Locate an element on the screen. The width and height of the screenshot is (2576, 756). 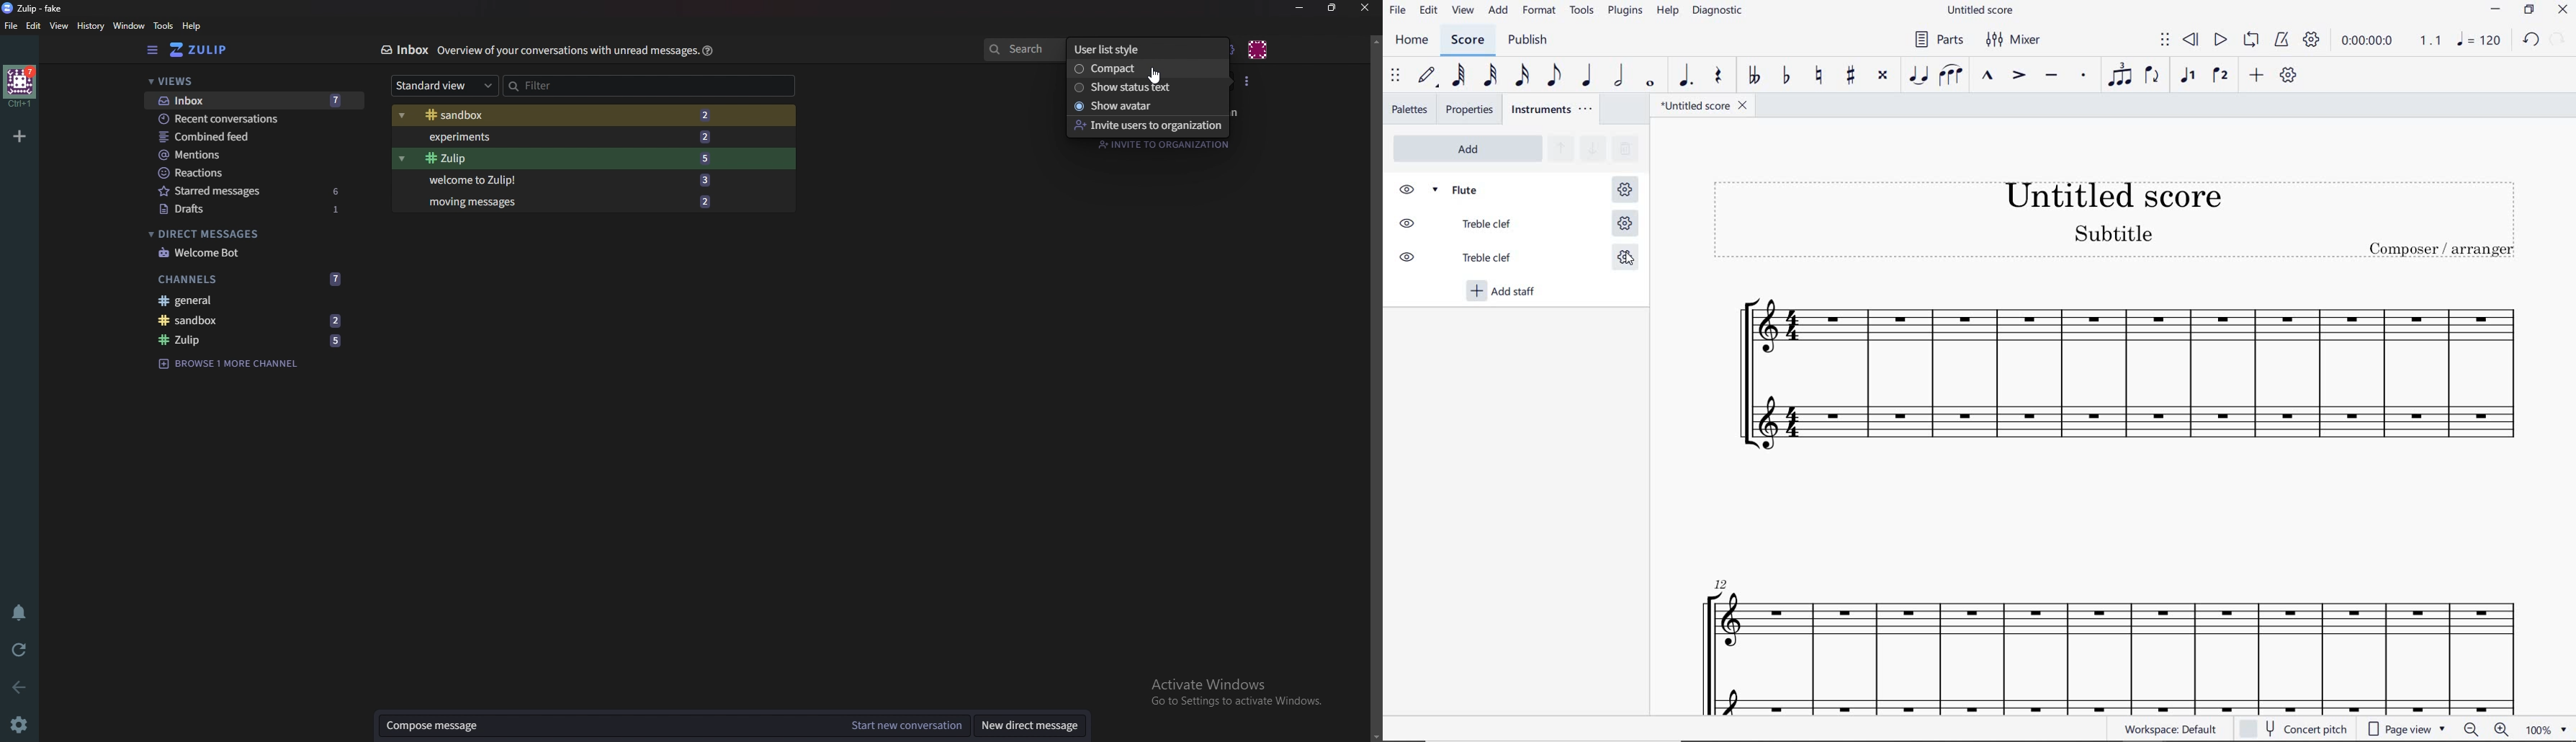
History is located at coordinates (90, 27).